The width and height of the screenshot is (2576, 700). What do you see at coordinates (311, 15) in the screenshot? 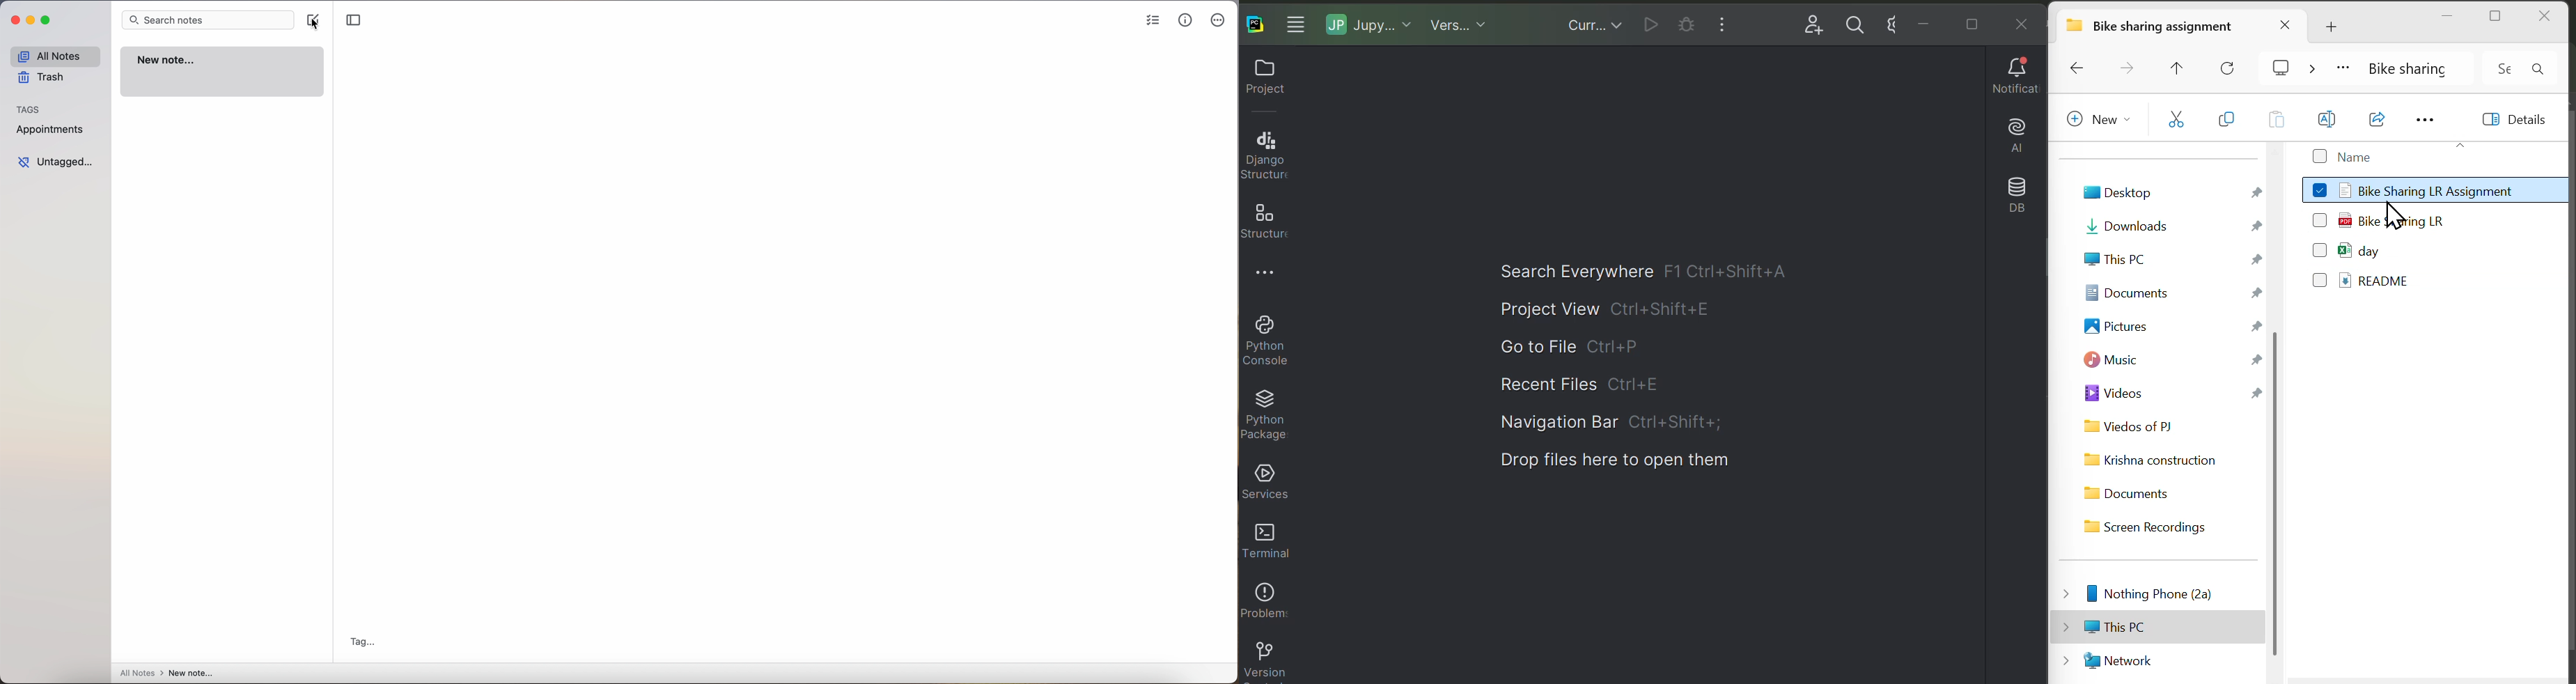
I see `create note` at bounding box center [311, 15].